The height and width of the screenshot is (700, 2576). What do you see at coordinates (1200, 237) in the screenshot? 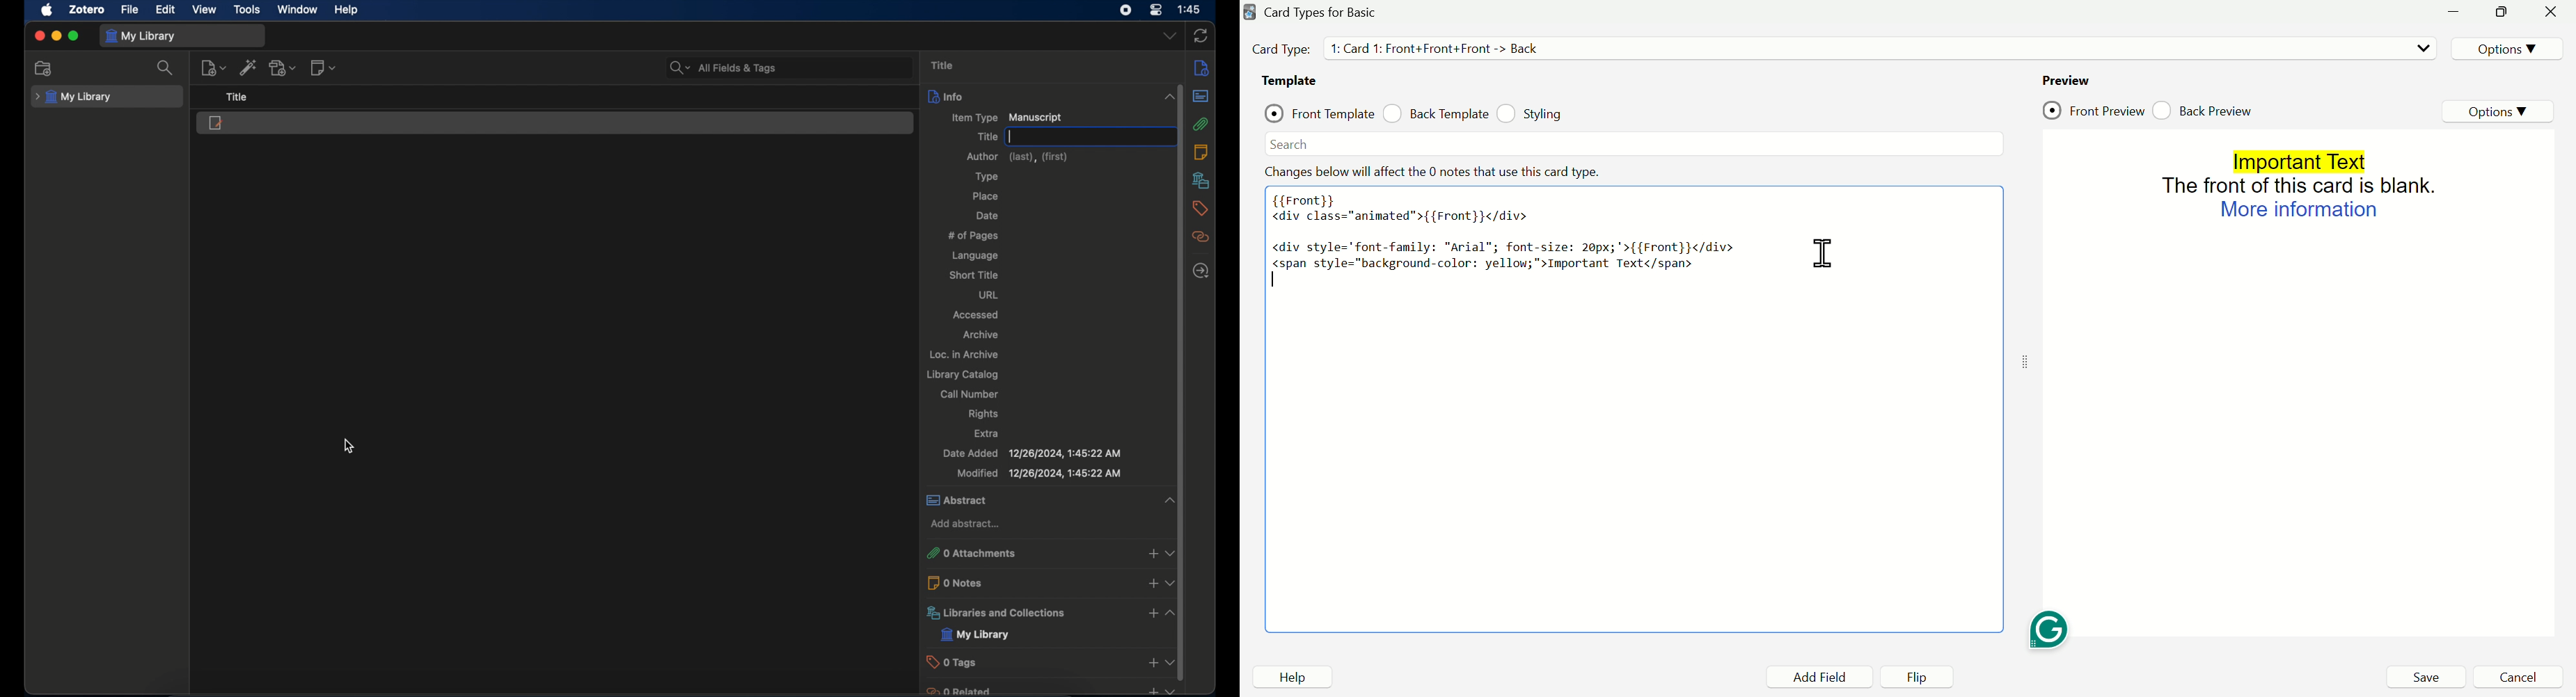
I see `related` at bounding box center [1200, 237].